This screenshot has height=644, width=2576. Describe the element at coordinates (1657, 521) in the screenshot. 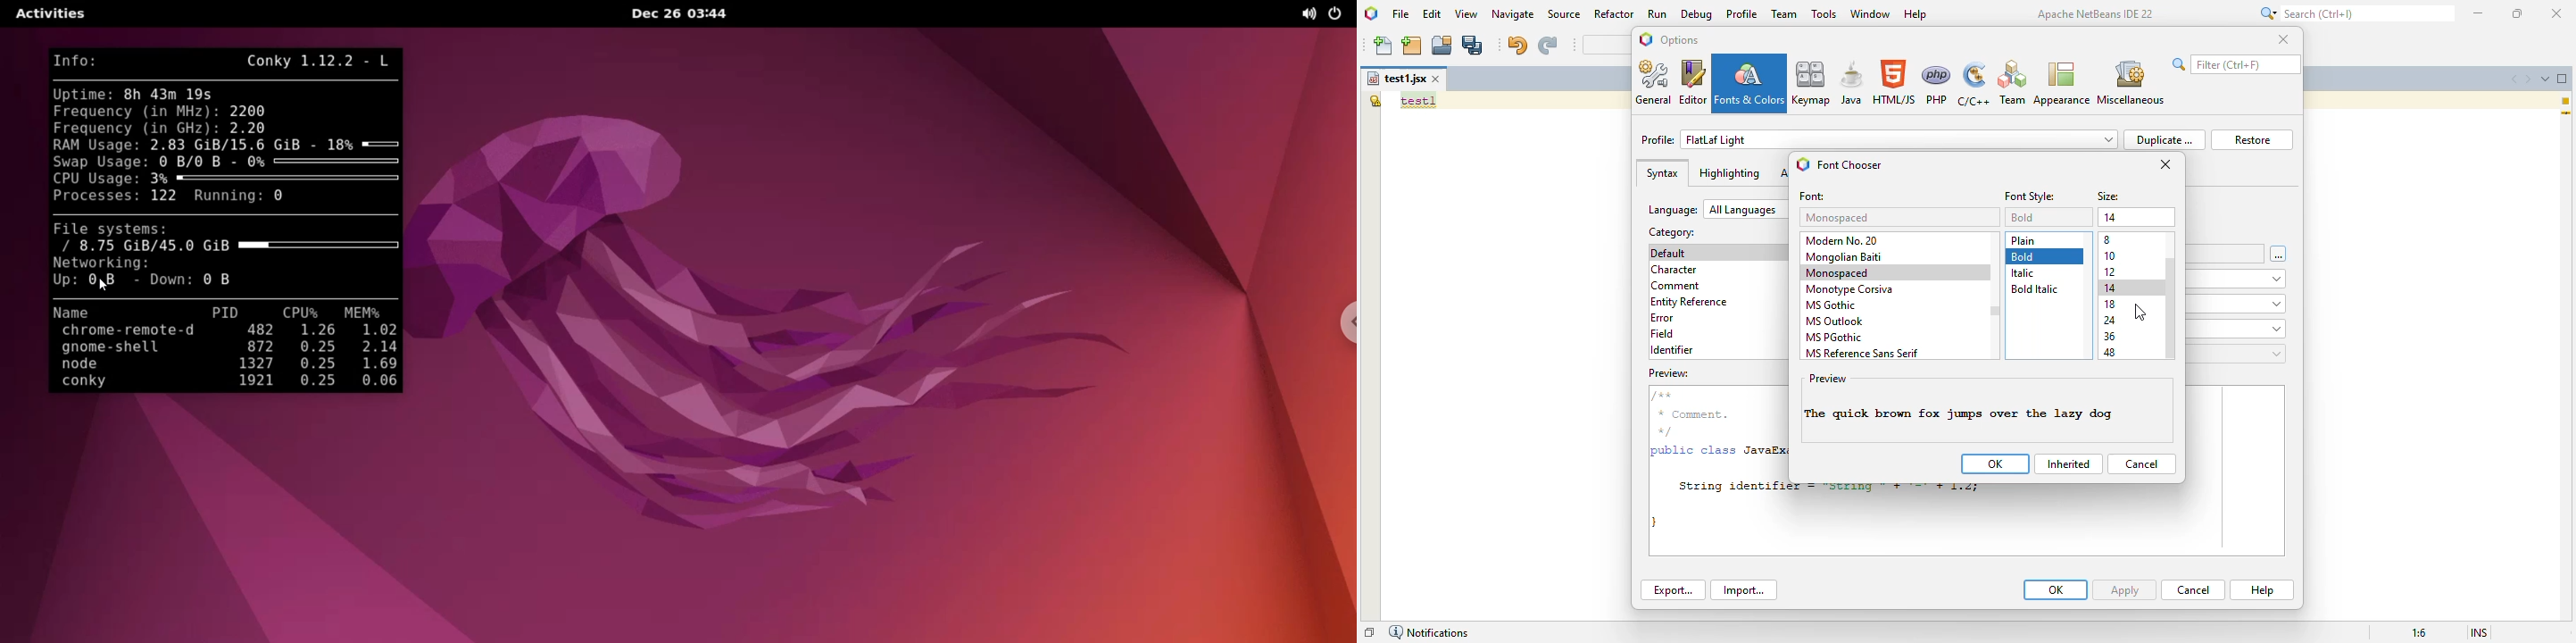

I see `}` at that location.